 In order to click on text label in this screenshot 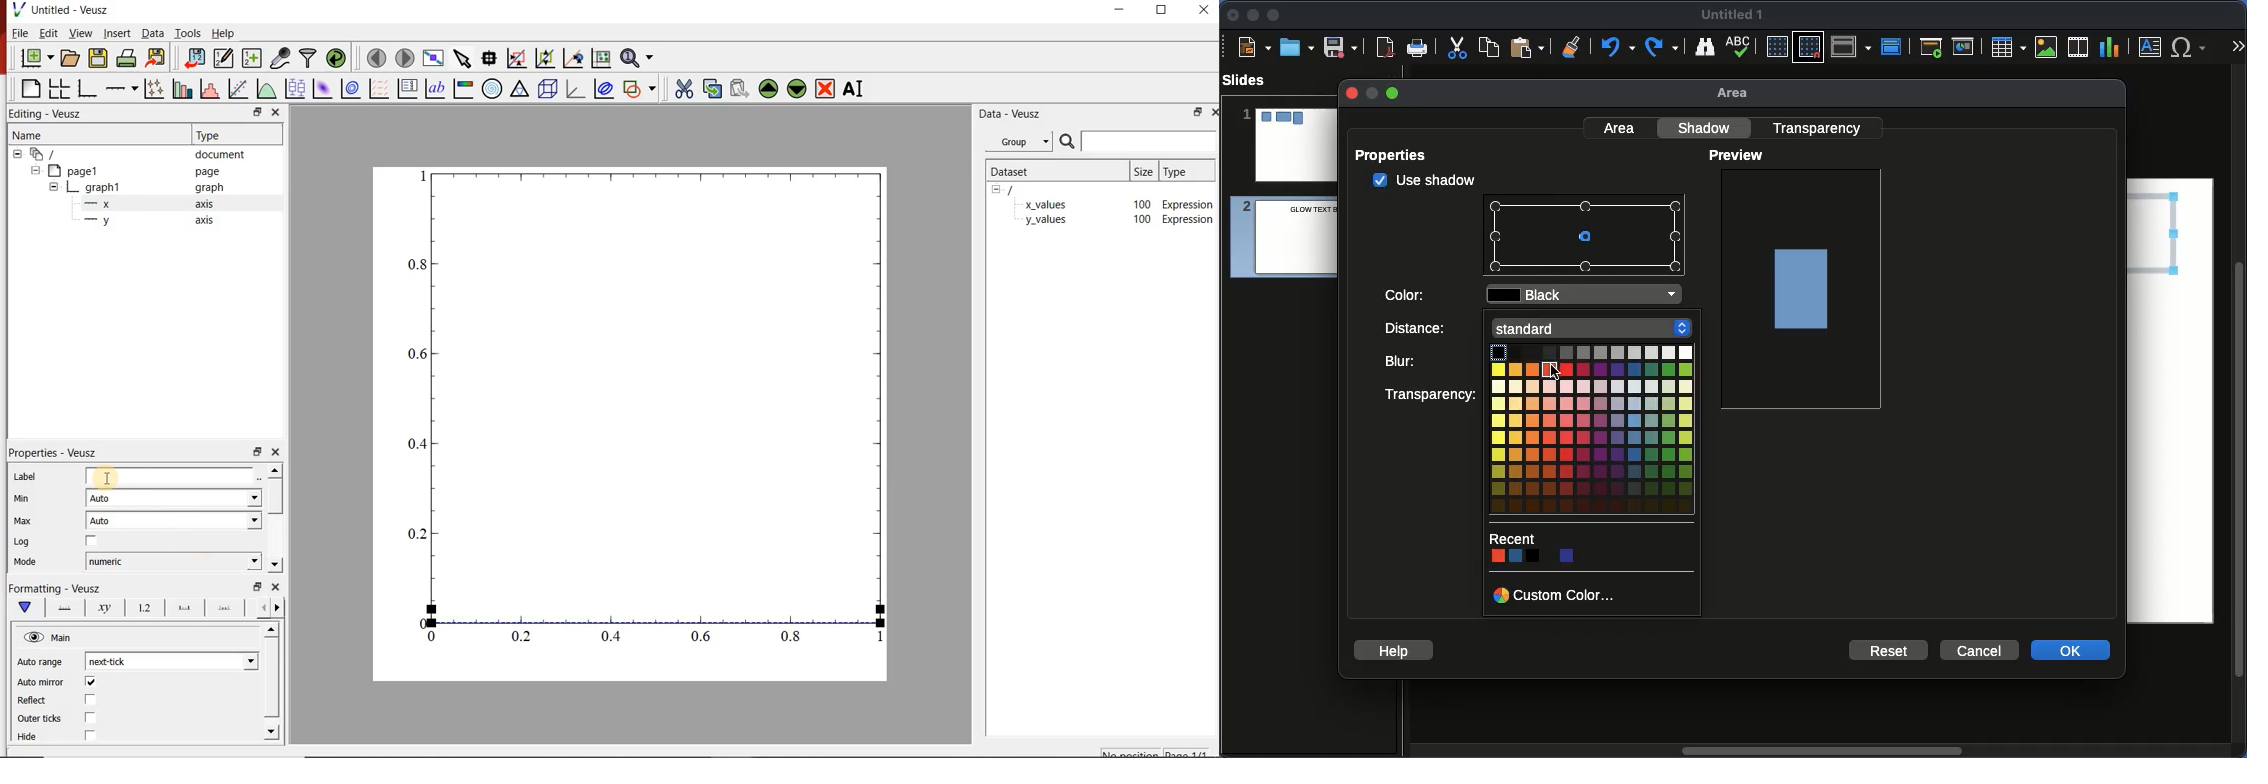, I will do `click(433, 89)`.